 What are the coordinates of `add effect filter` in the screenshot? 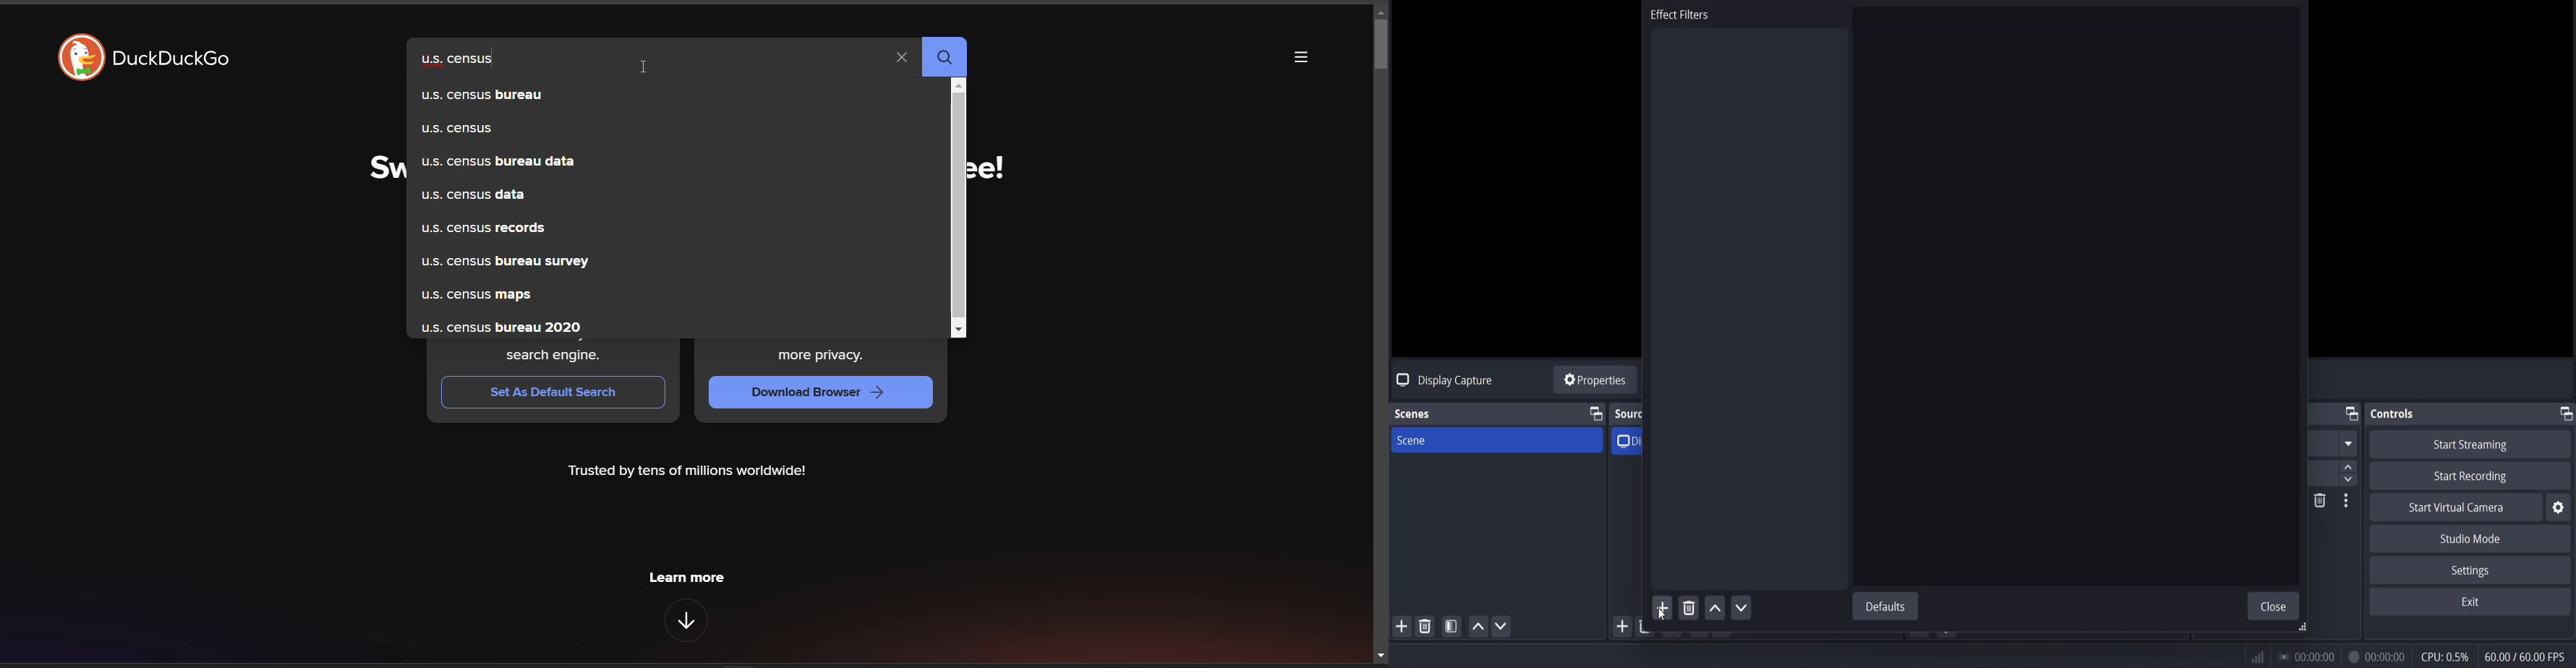 It's located at (1660, 608).